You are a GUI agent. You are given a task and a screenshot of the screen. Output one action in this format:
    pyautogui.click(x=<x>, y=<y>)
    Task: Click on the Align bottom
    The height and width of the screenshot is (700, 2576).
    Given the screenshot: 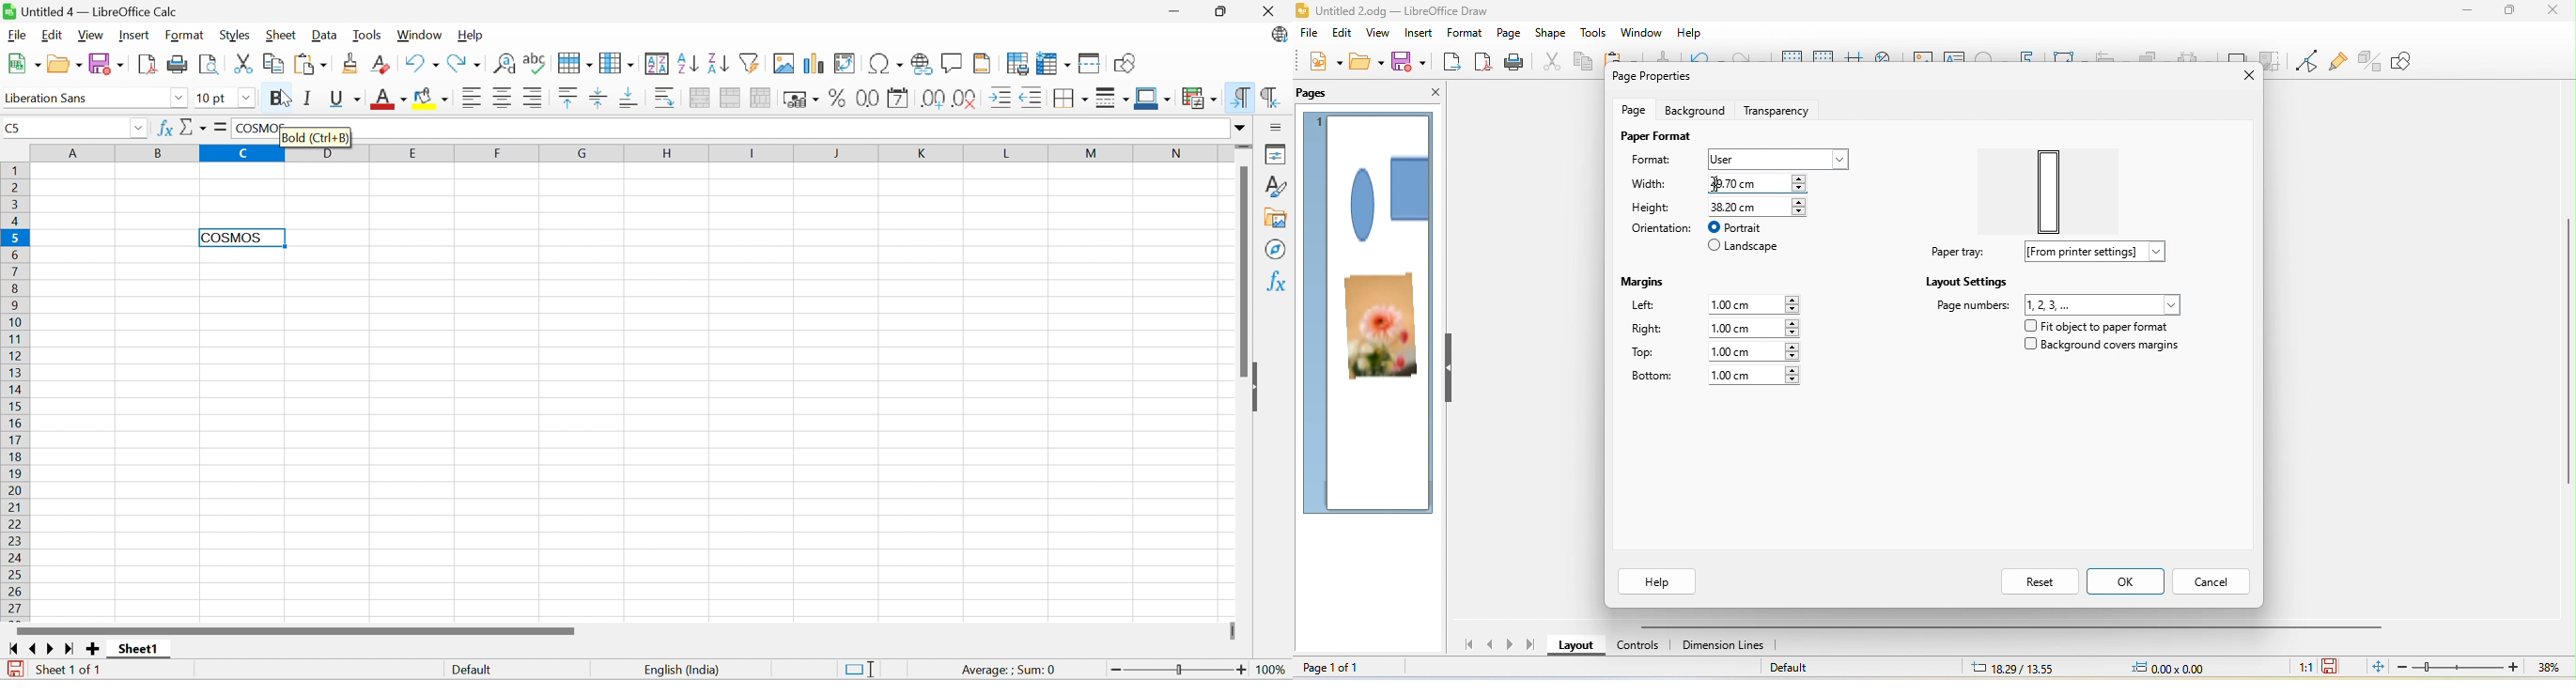 What is the action you would take?
    pyautogui.click(x=629, y=98)
    